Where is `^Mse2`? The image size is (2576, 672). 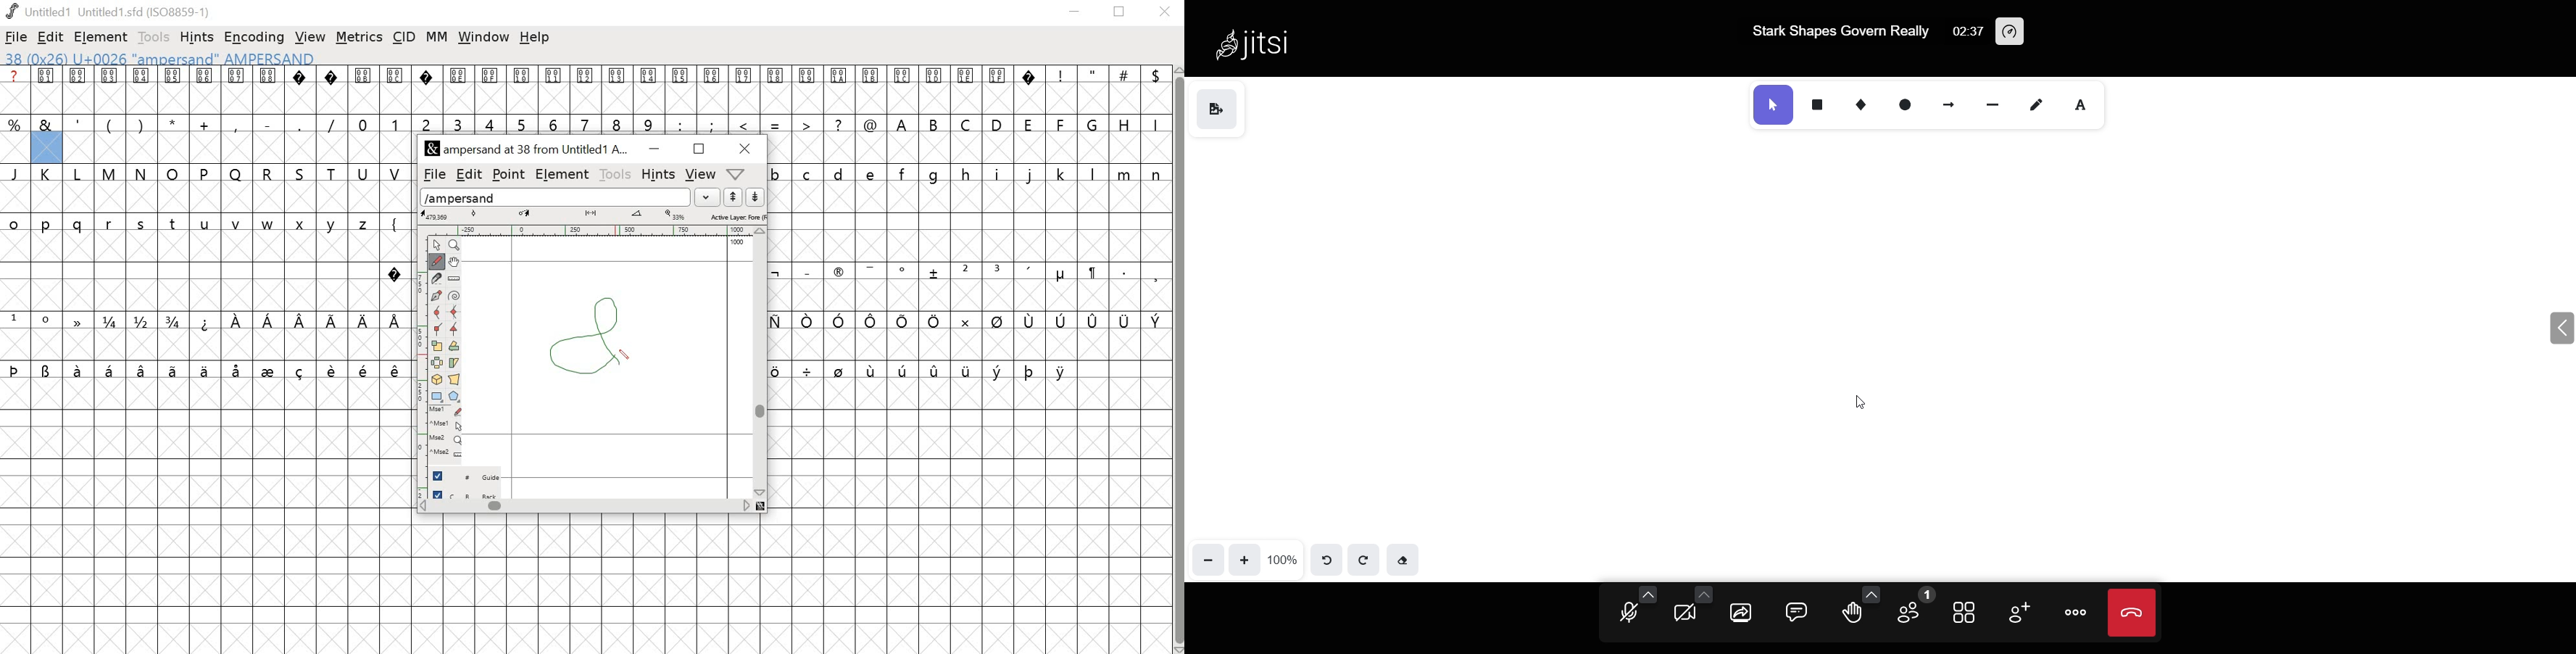
^Mse2 is located at coordinates (448, 453).